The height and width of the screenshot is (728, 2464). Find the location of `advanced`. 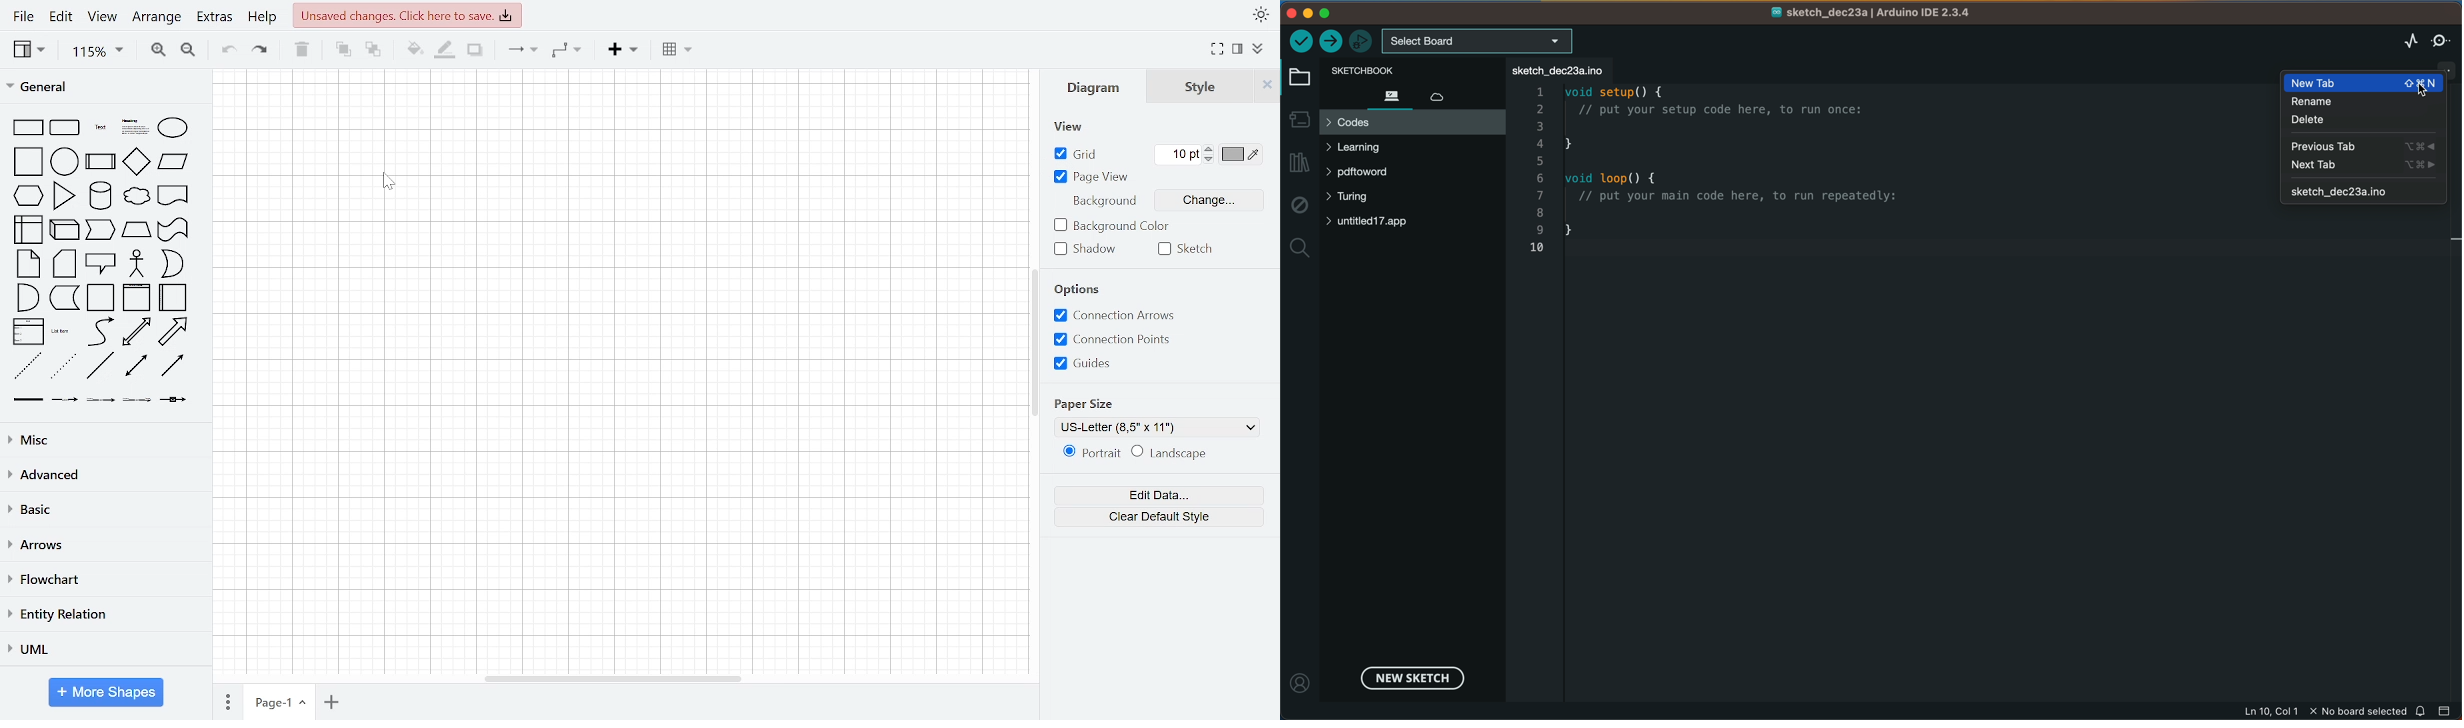

advanced is located at coordinates (101, 474).